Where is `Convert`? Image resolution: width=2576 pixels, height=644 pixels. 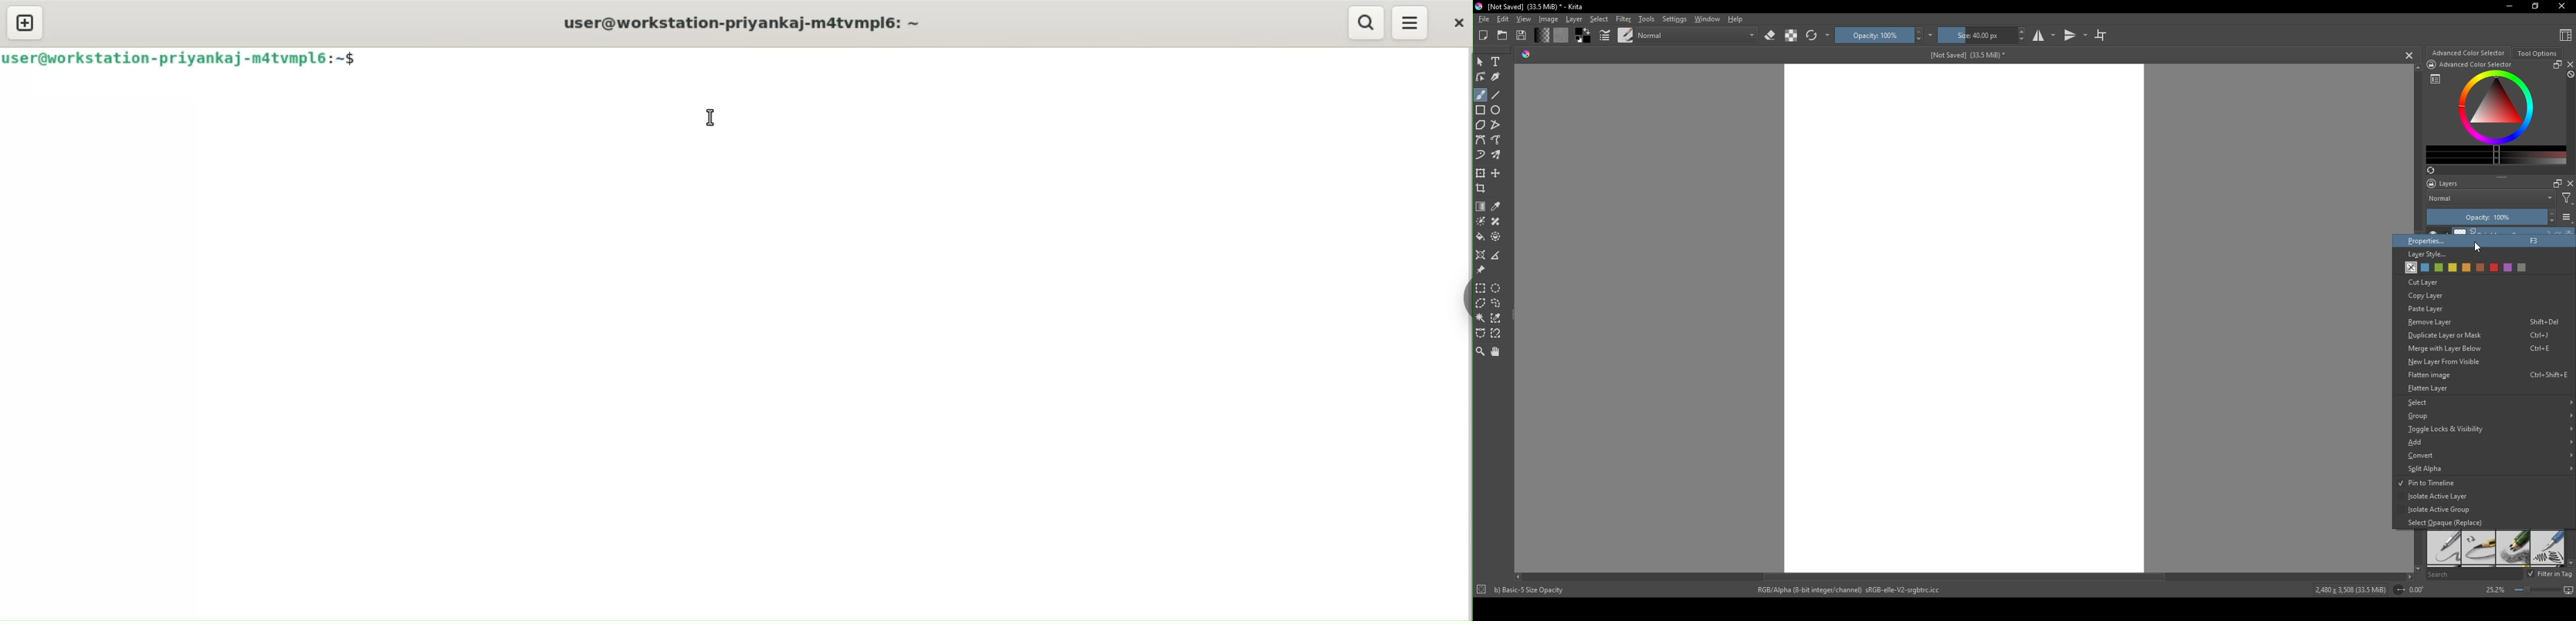 Convert is located at coordinates (2489, 456).